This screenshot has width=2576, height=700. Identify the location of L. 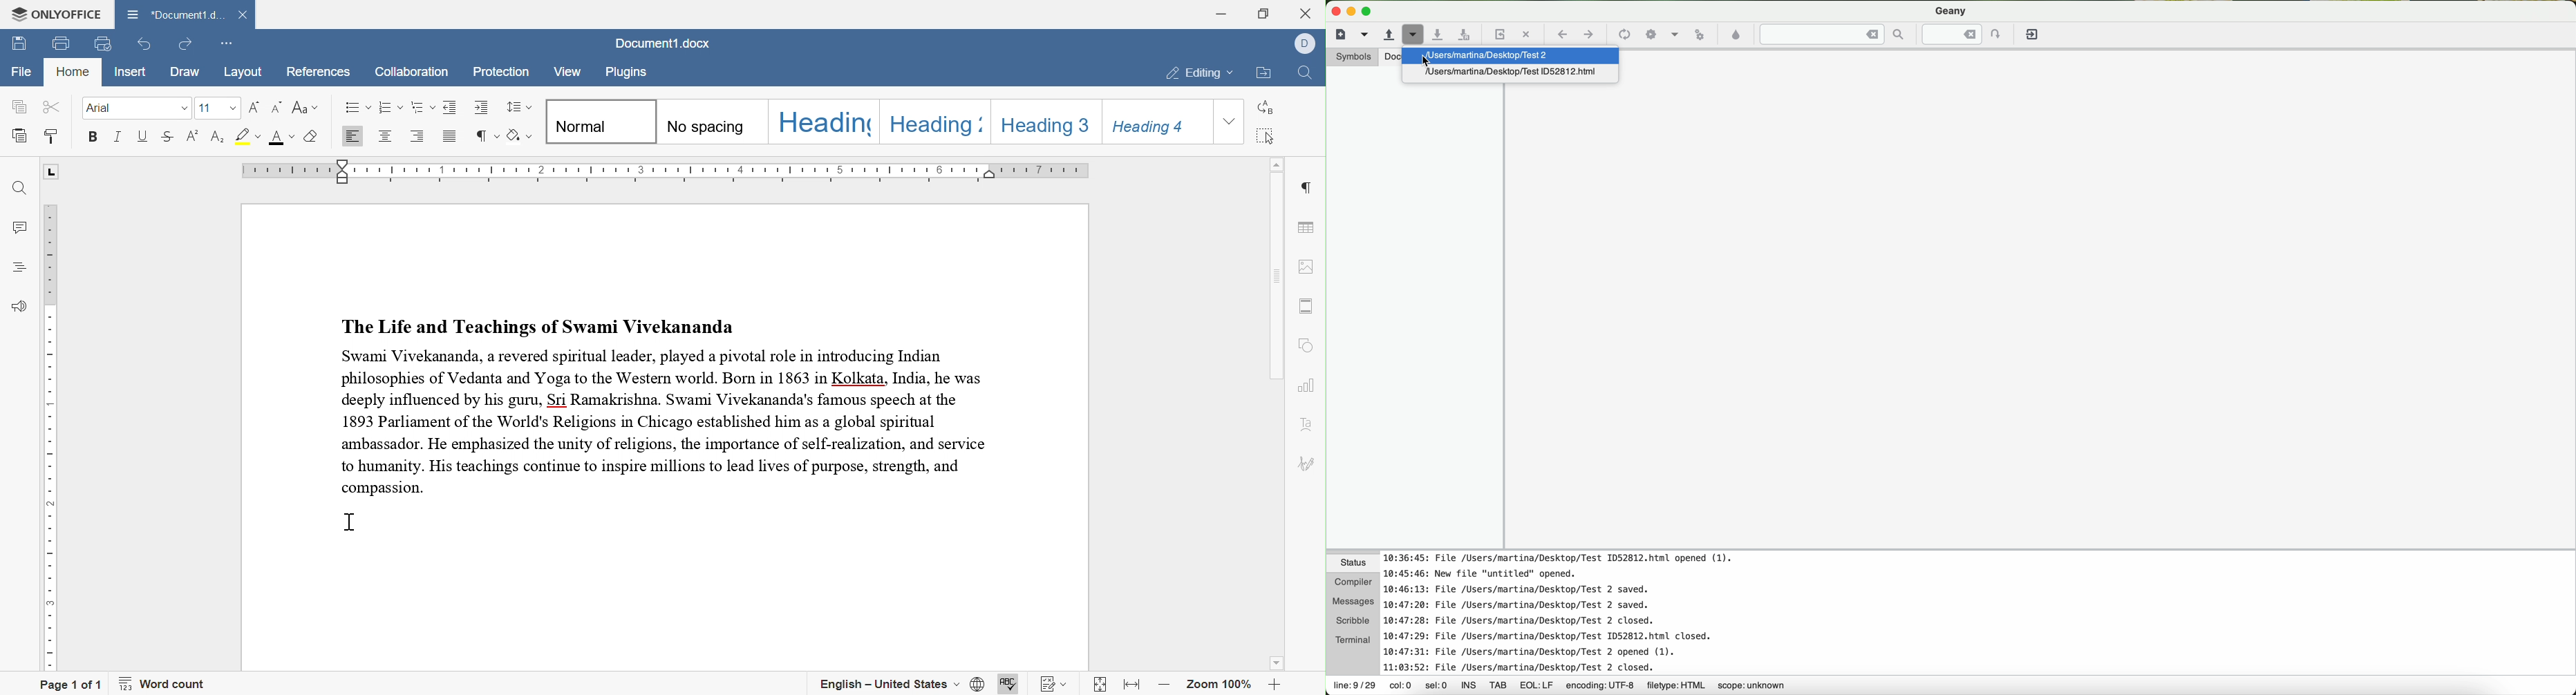
(53, 173).